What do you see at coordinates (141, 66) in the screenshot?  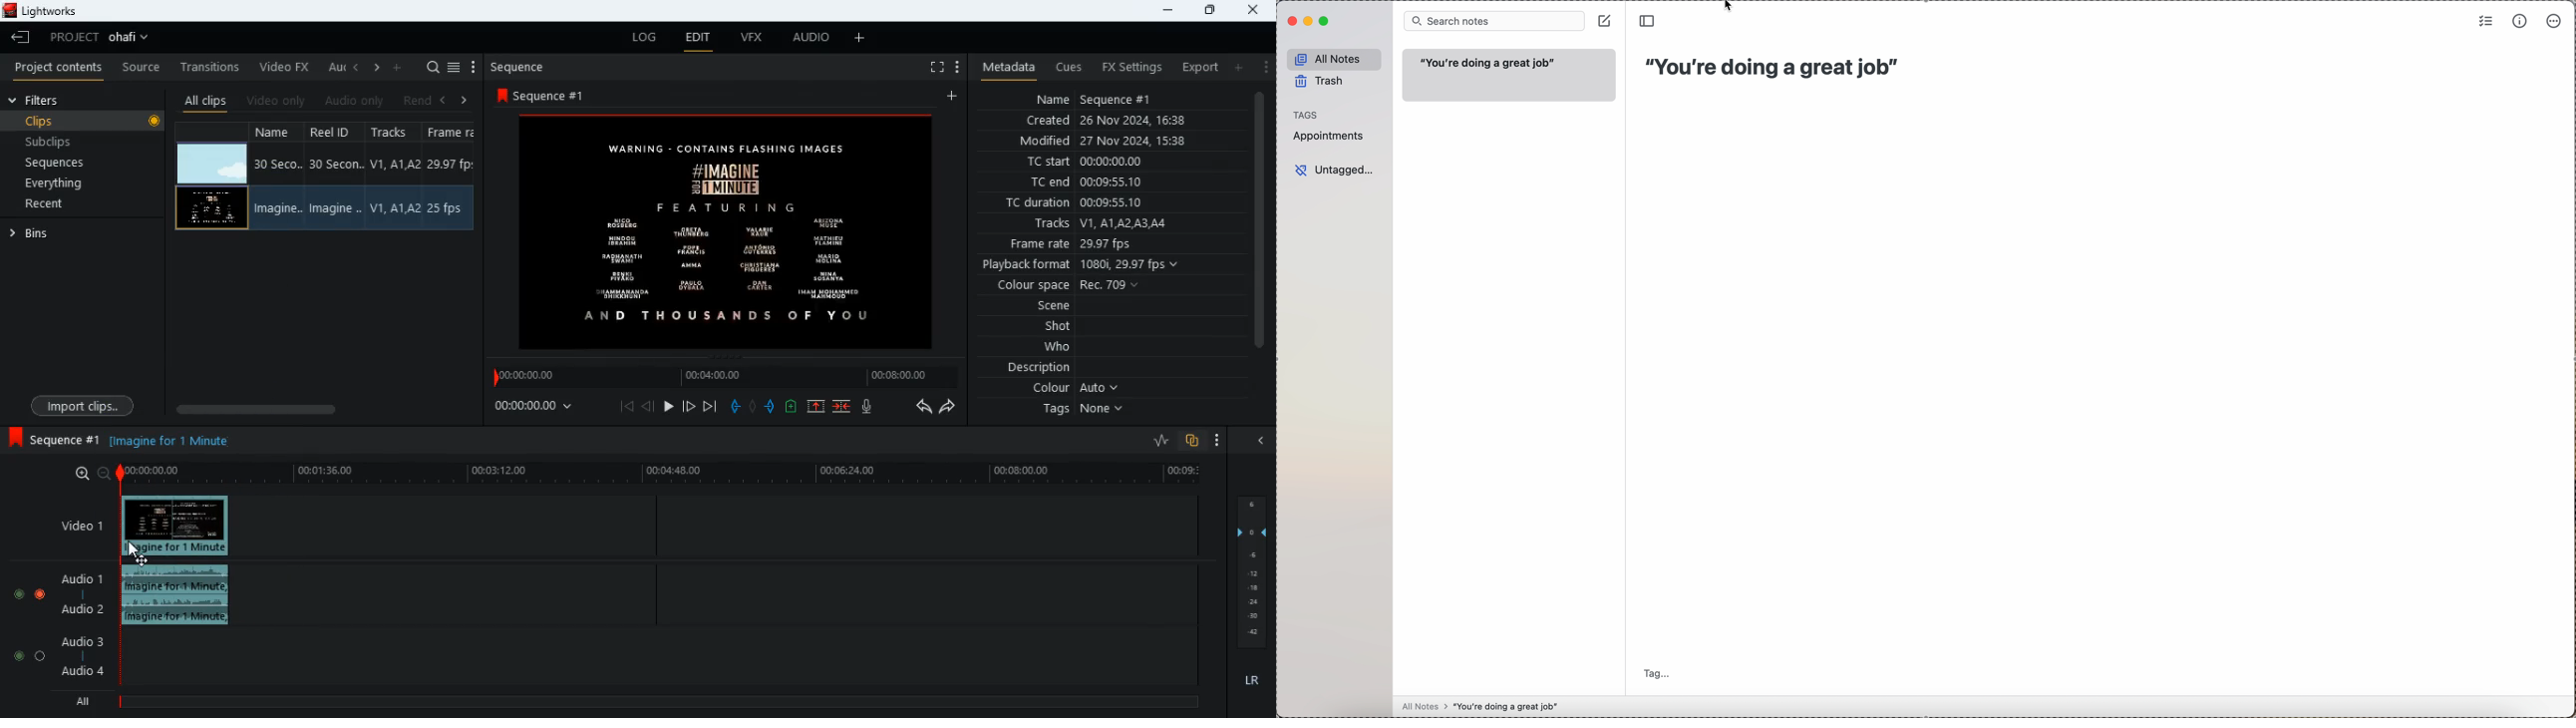 I see `source` at bounding box center [141, 66].